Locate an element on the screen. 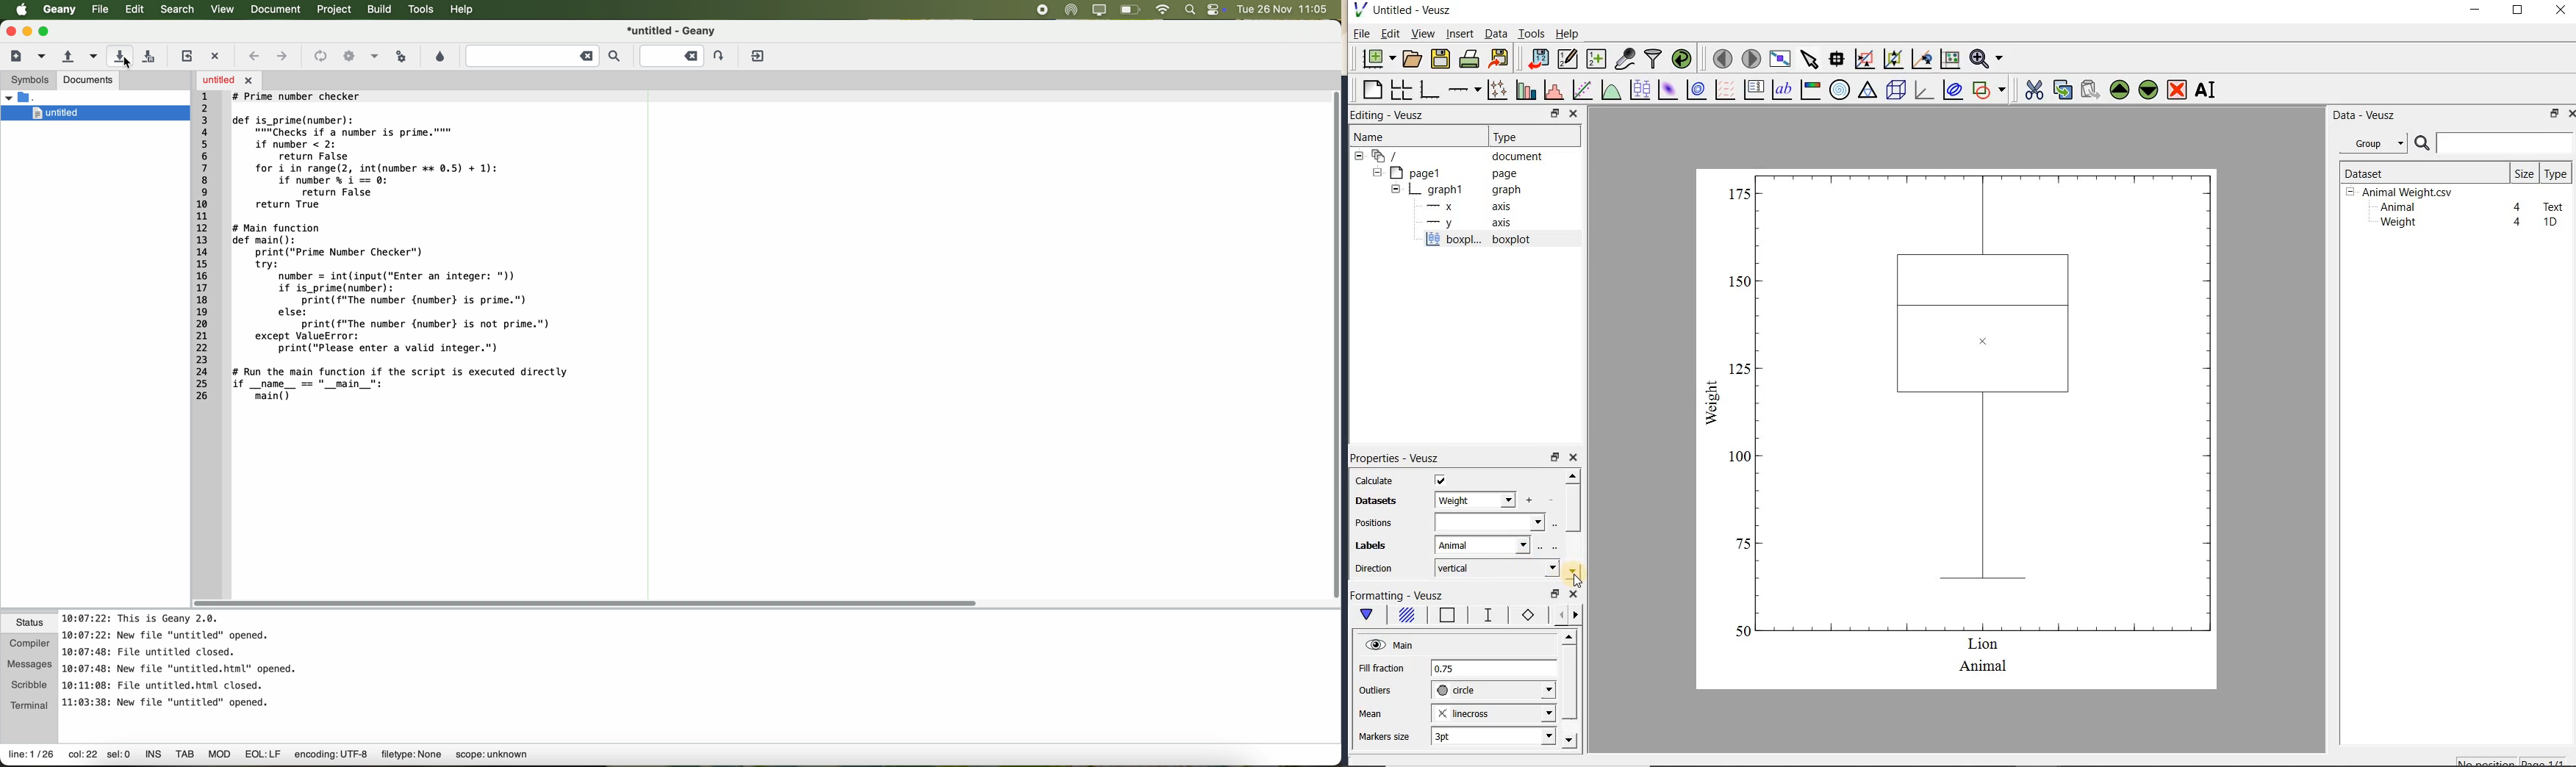  close is located at coordinates (2571, 114).